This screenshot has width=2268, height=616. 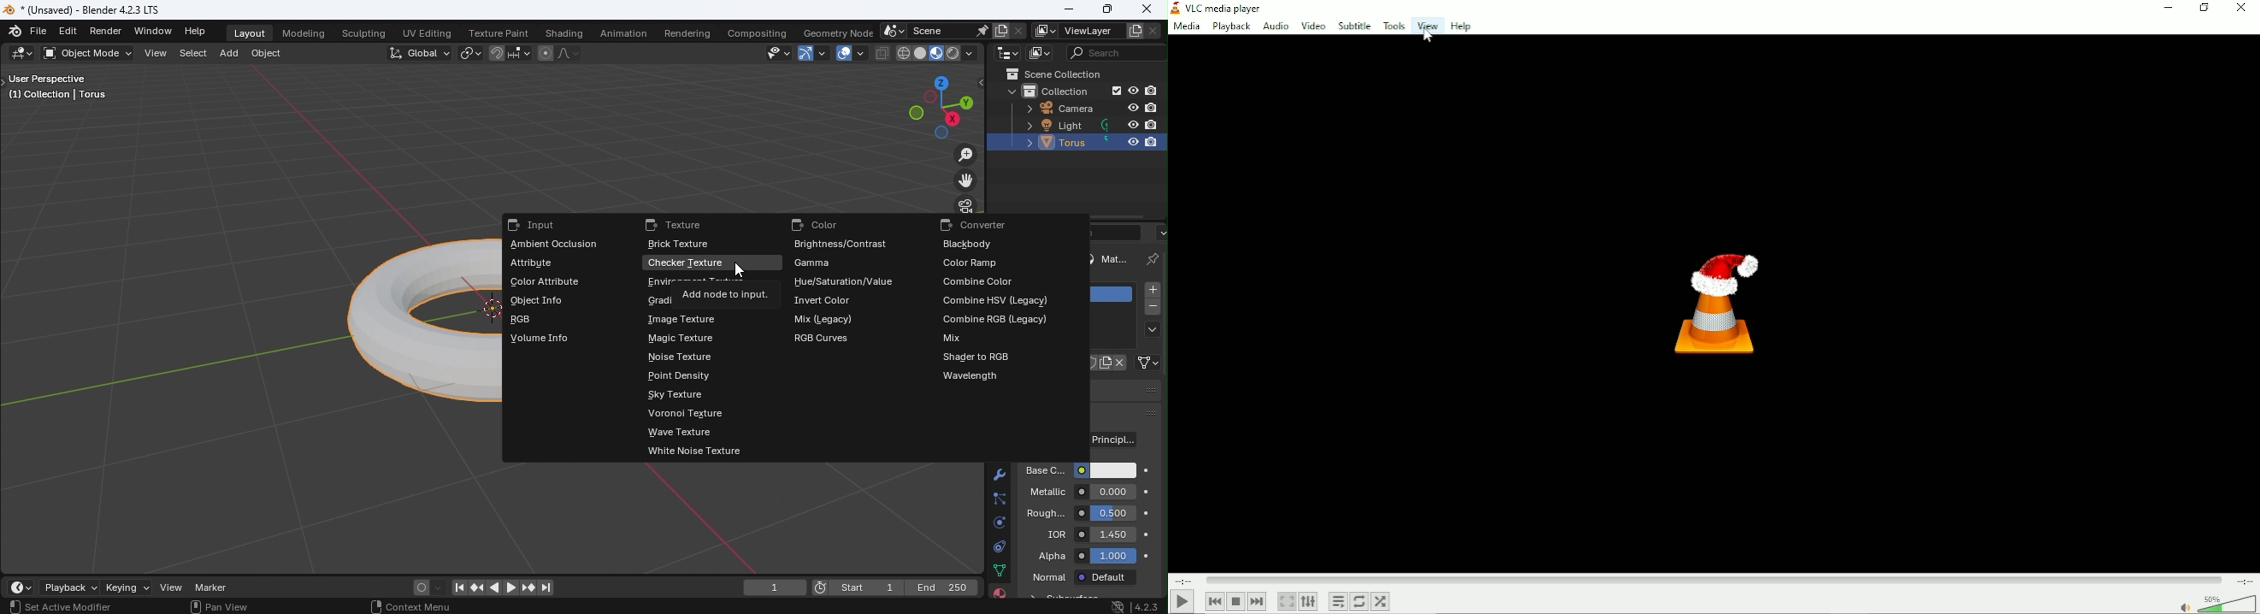 I want to click on Add, so click(x=231, y=52).